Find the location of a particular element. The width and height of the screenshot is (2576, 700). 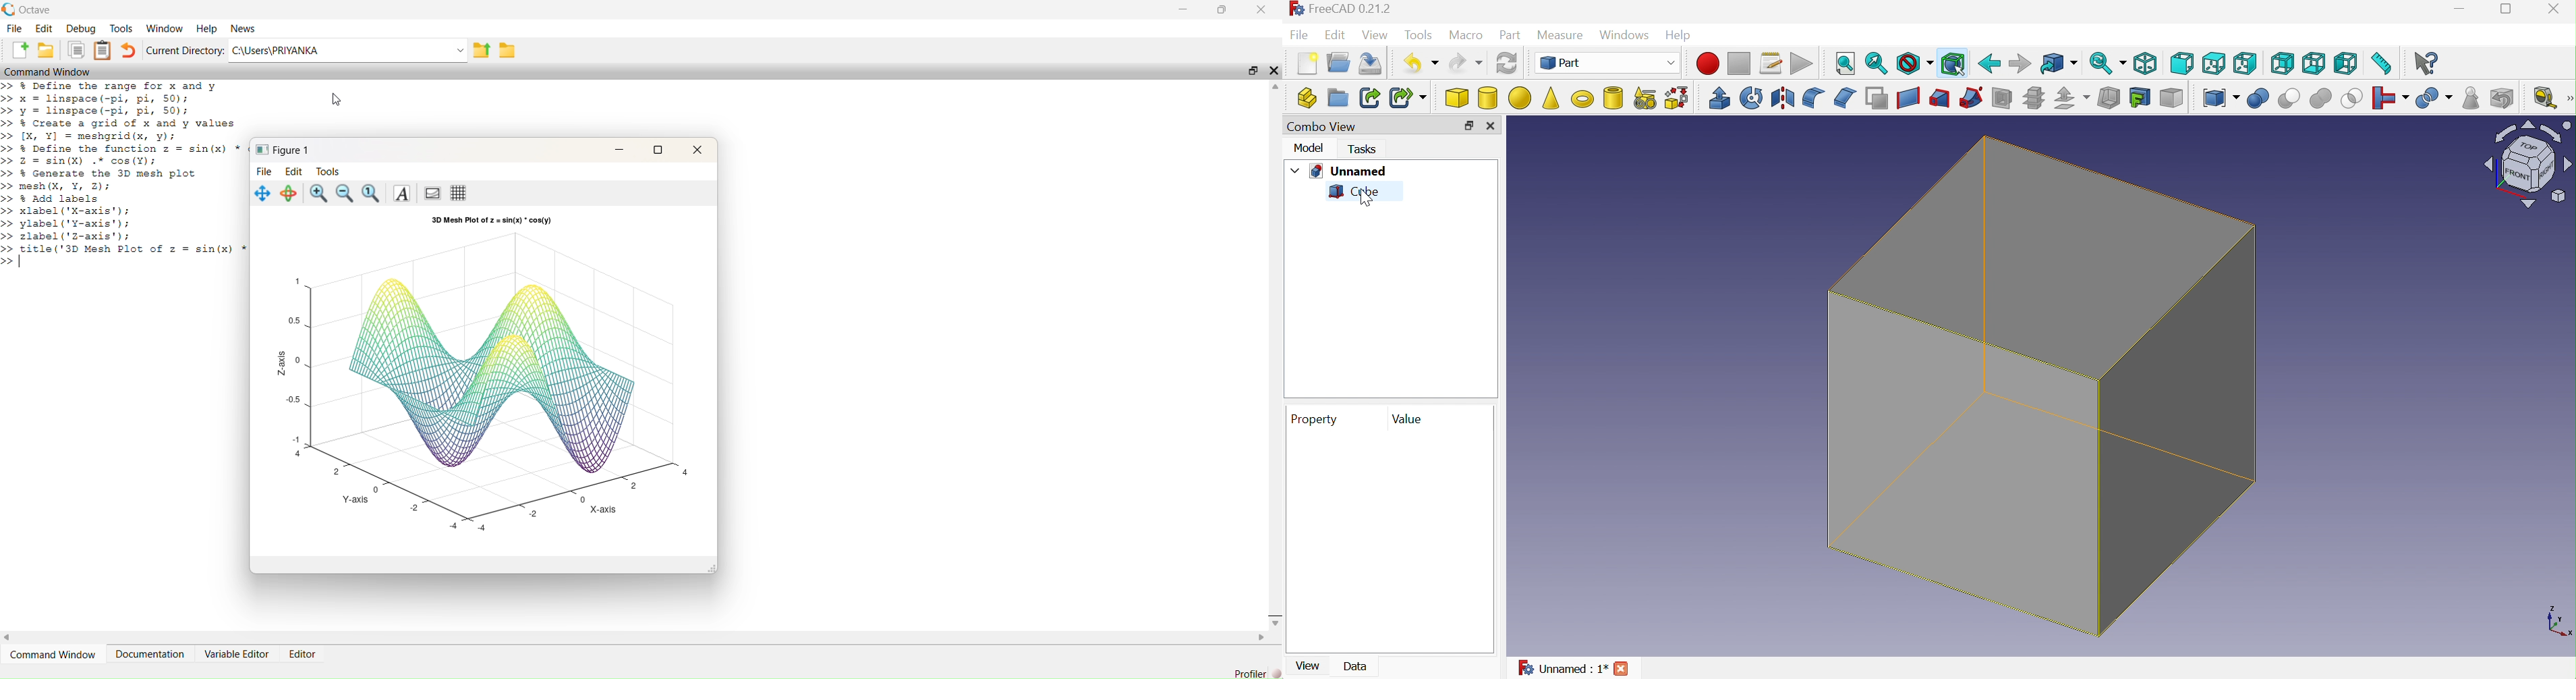

Defeaturing is located at coordinates (2500, 99).